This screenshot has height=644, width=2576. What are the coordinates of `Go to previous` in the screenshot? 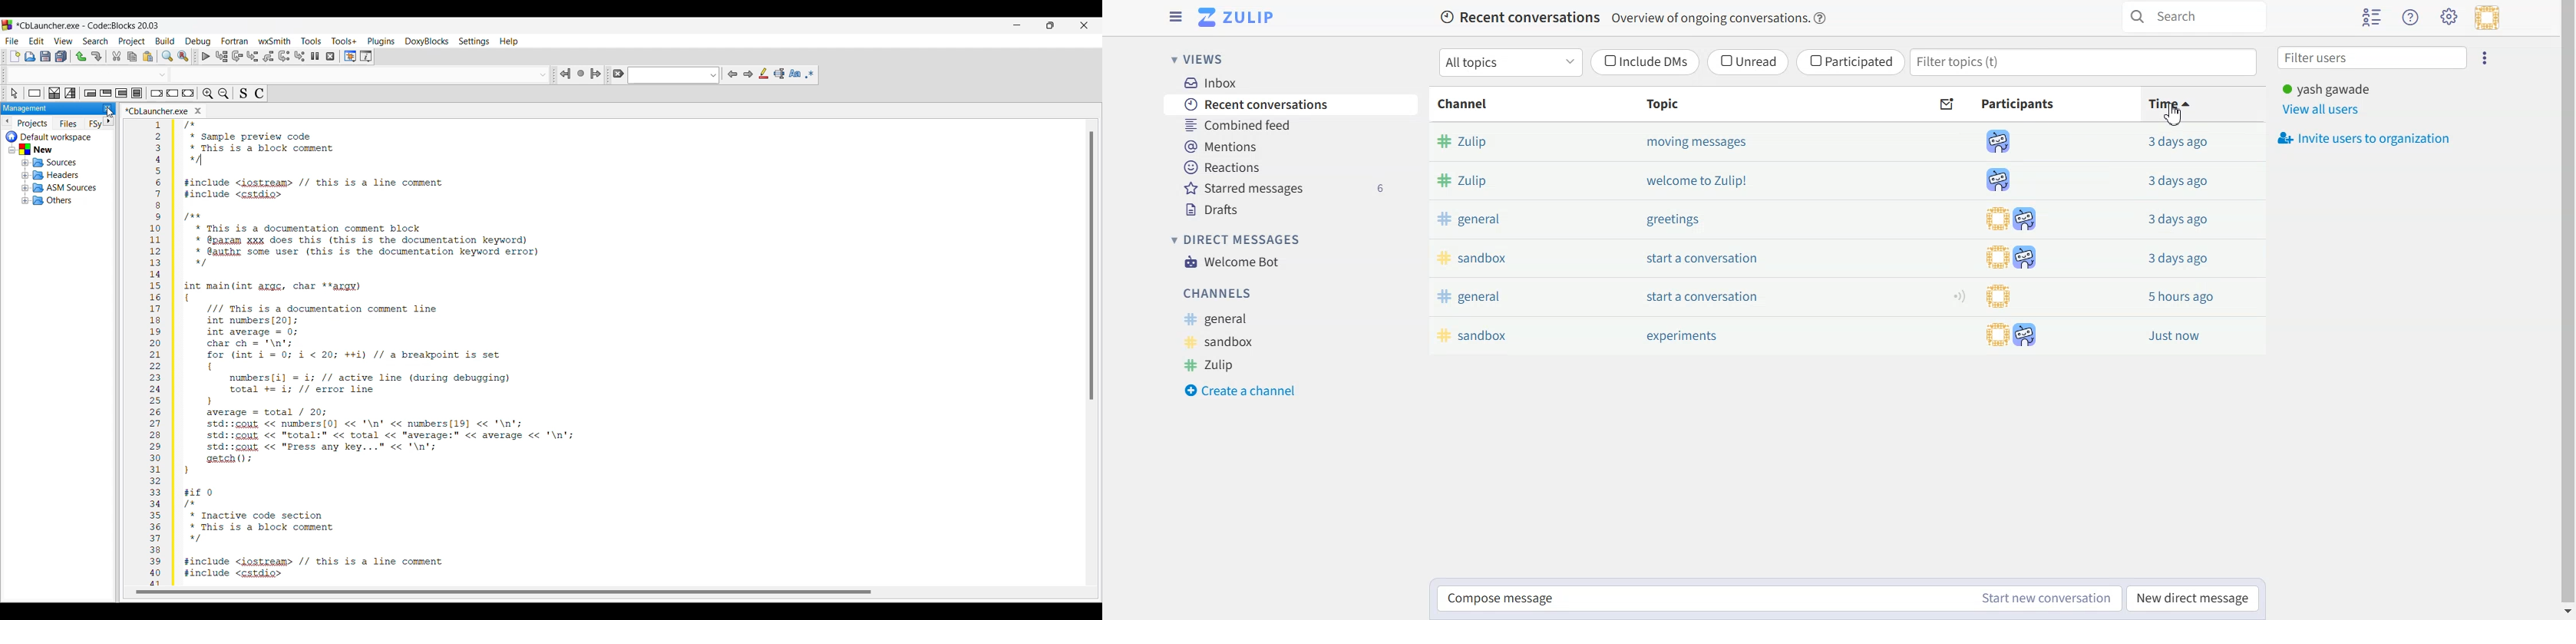 It's located at (6, 121).